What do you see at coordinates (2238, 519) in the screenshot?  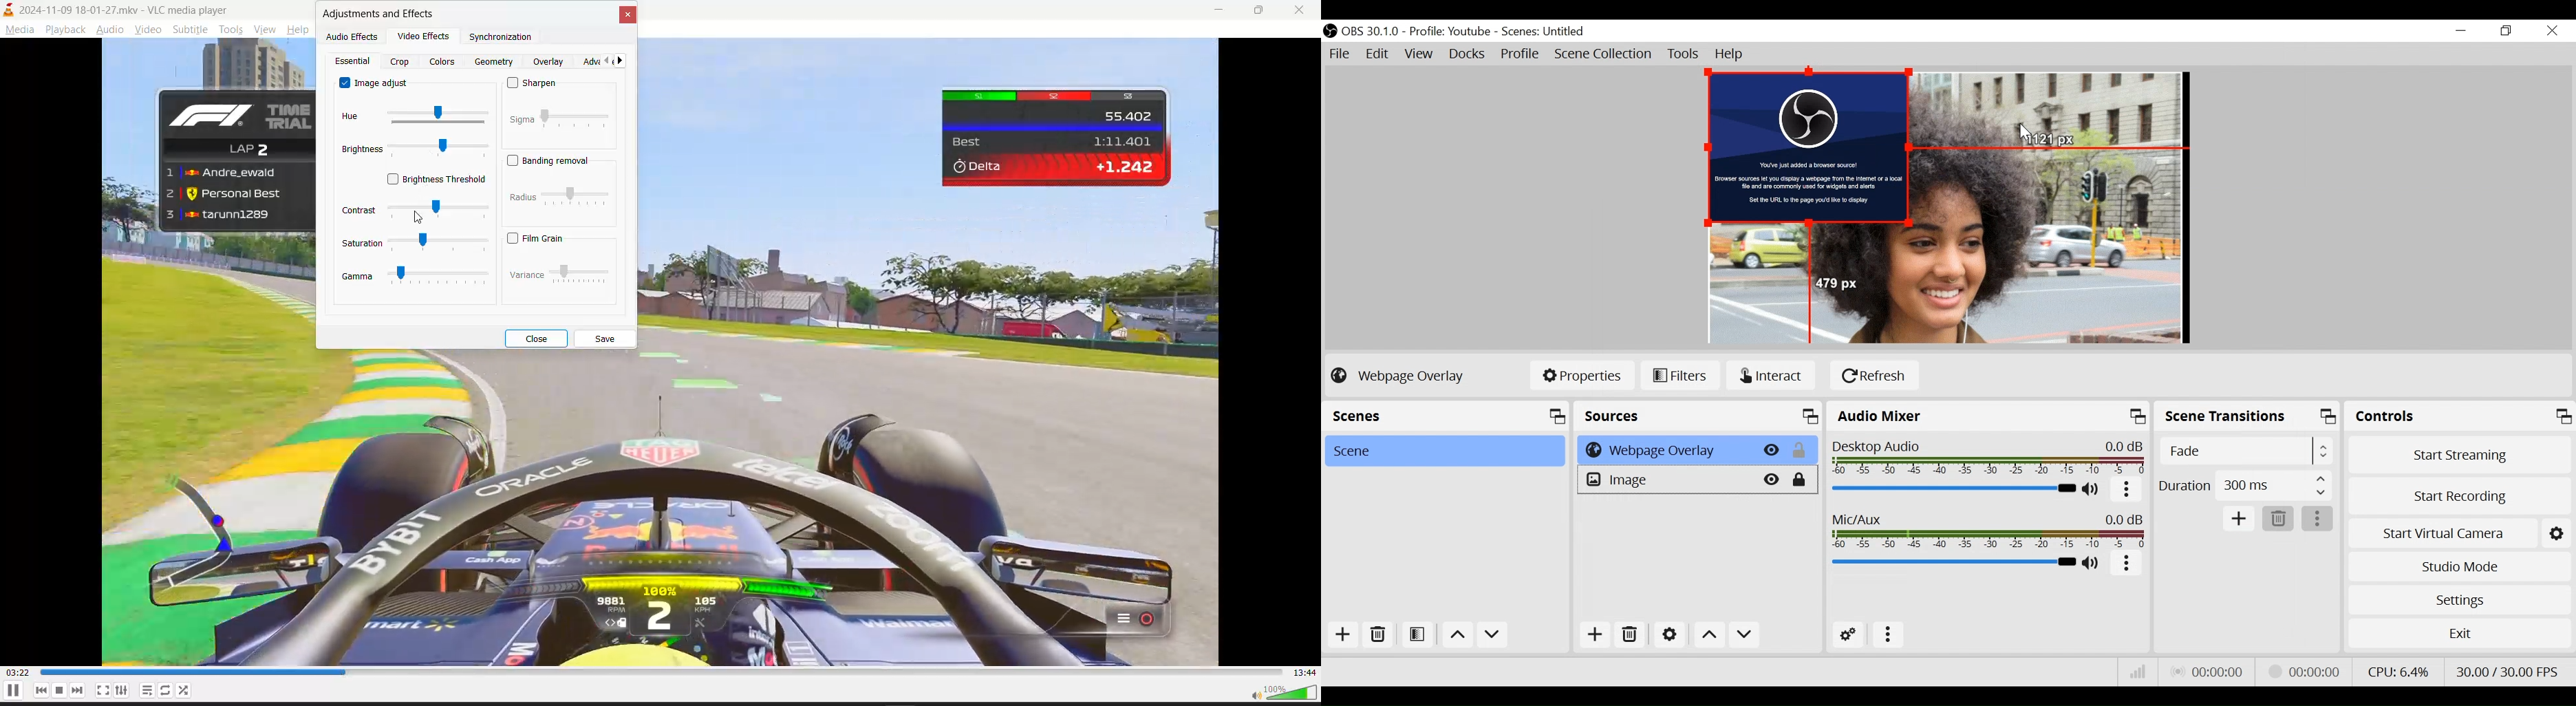 I see `Add` at bounding box center [2238, 519].